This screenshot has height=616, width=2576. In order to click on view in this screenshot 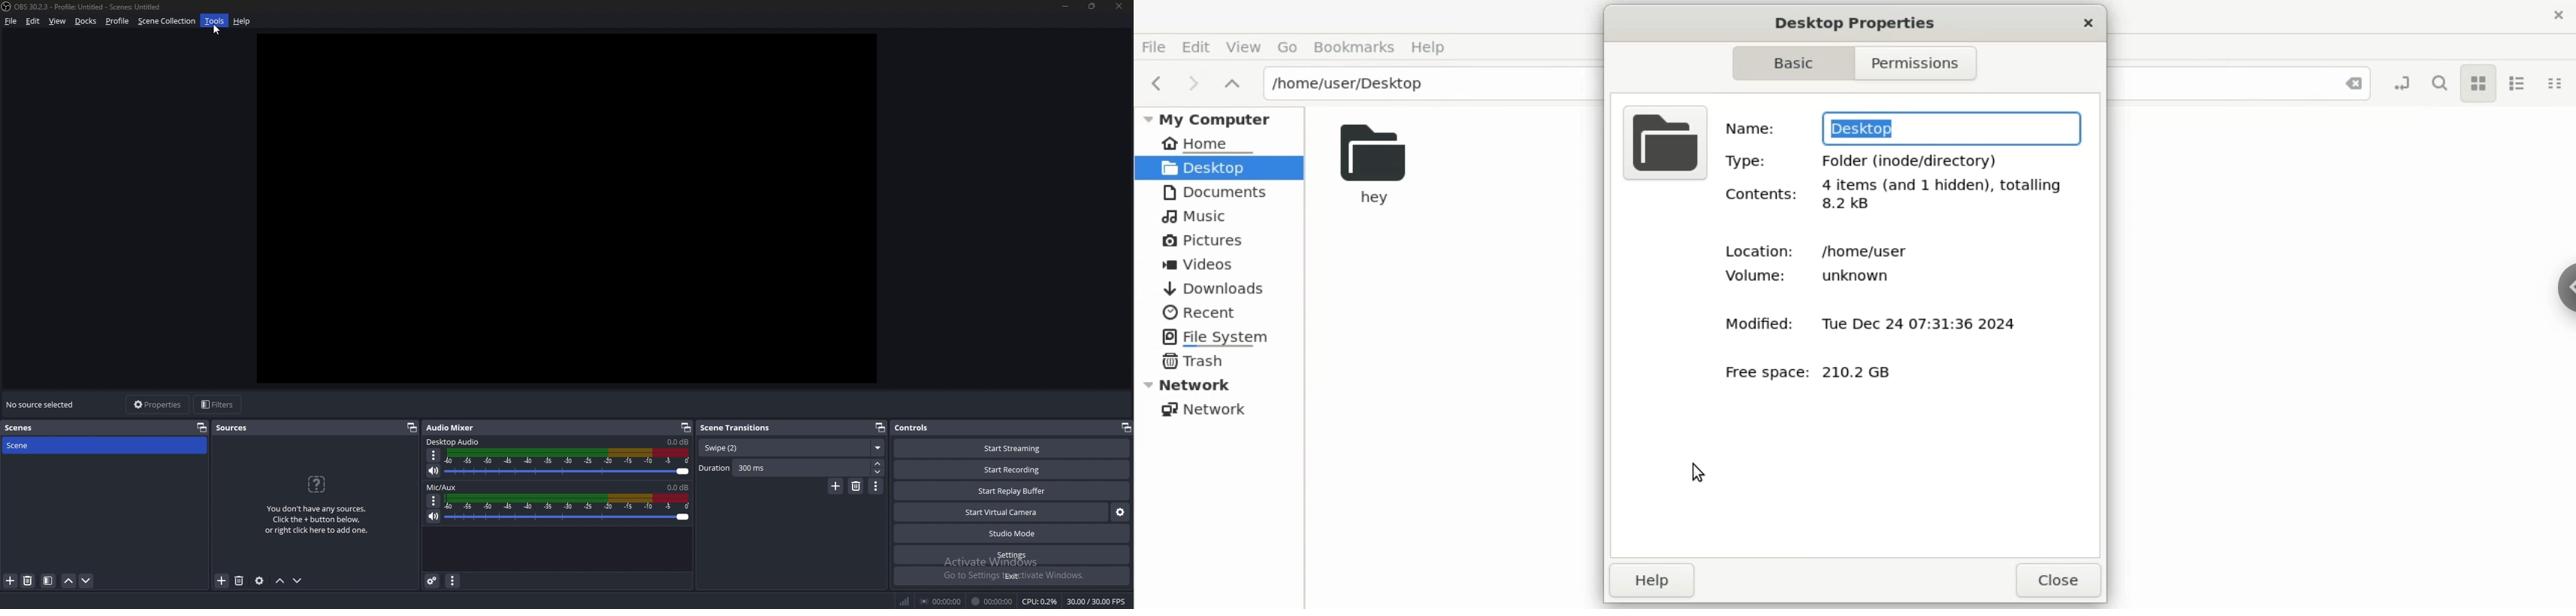, I will do `click(58, 21)`.